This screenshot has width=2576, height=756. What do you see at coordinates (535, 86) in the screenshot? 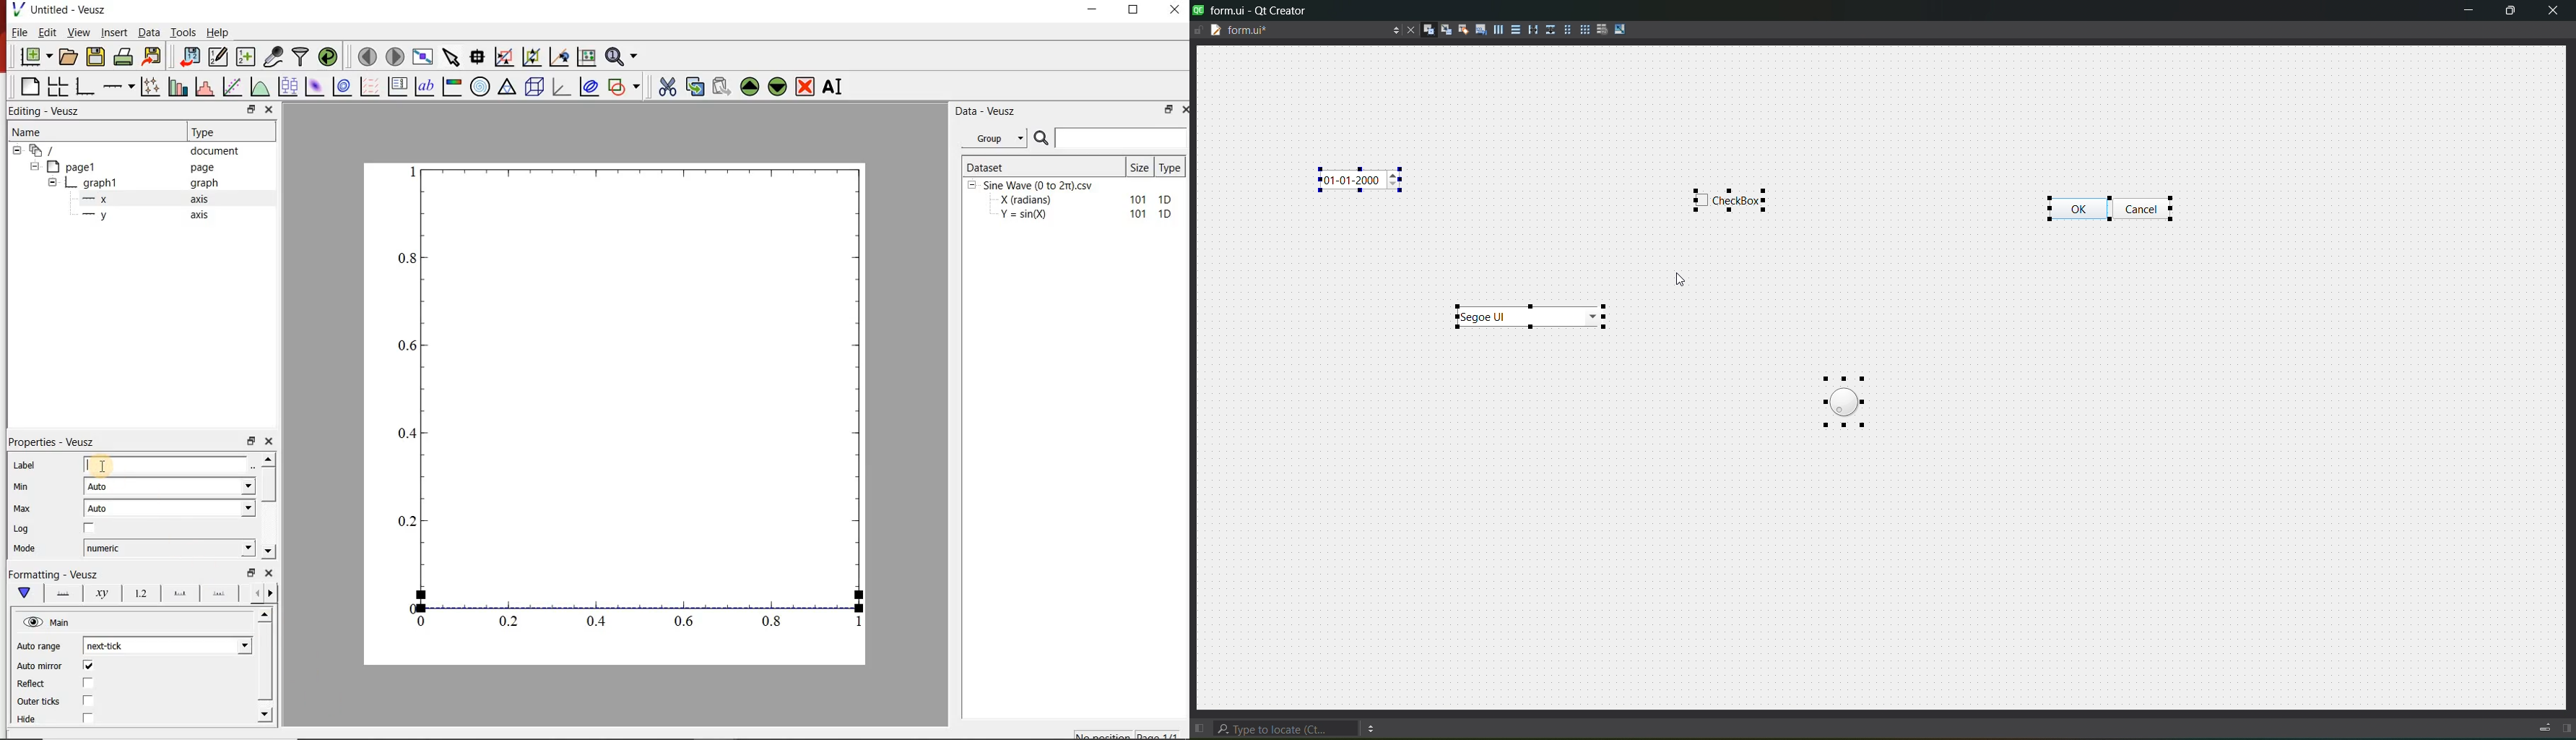
I see `3d scene` at bounding box center [535, 86].